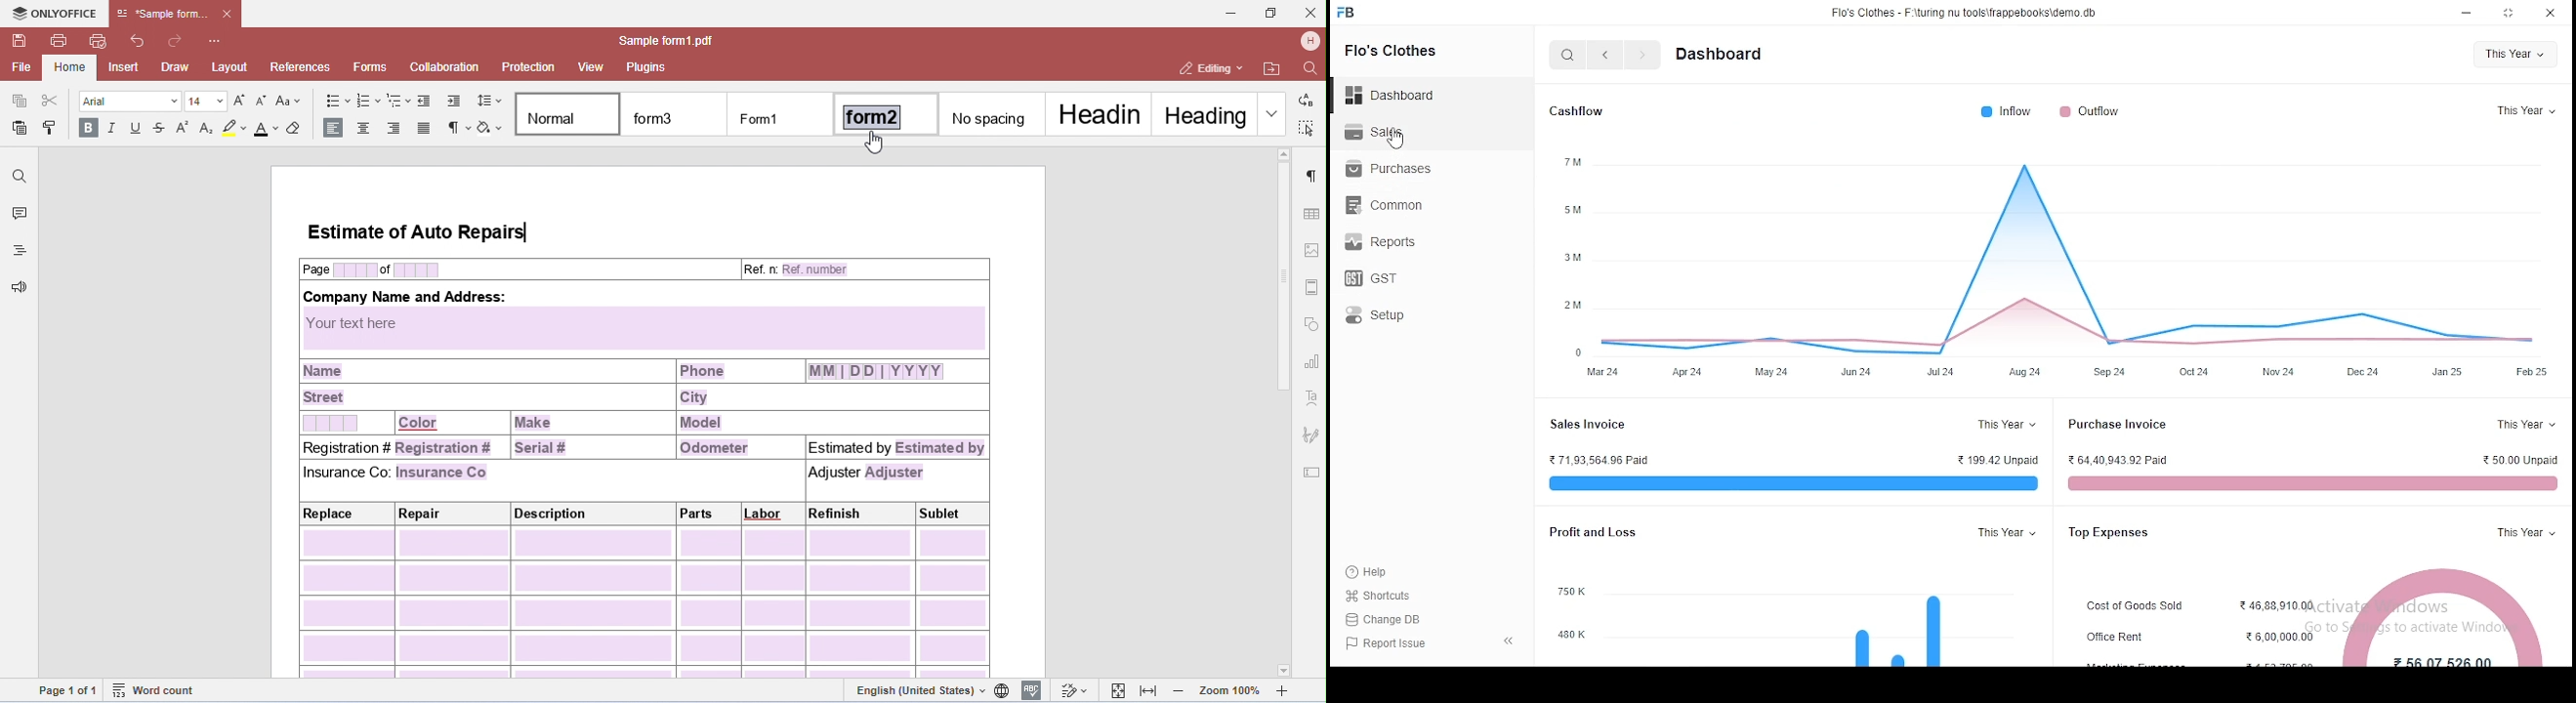 This screenshot has width=2576, height=728. Describe the element at coordinates (1376, 132) in the screenshot. I see `sales` at that location.